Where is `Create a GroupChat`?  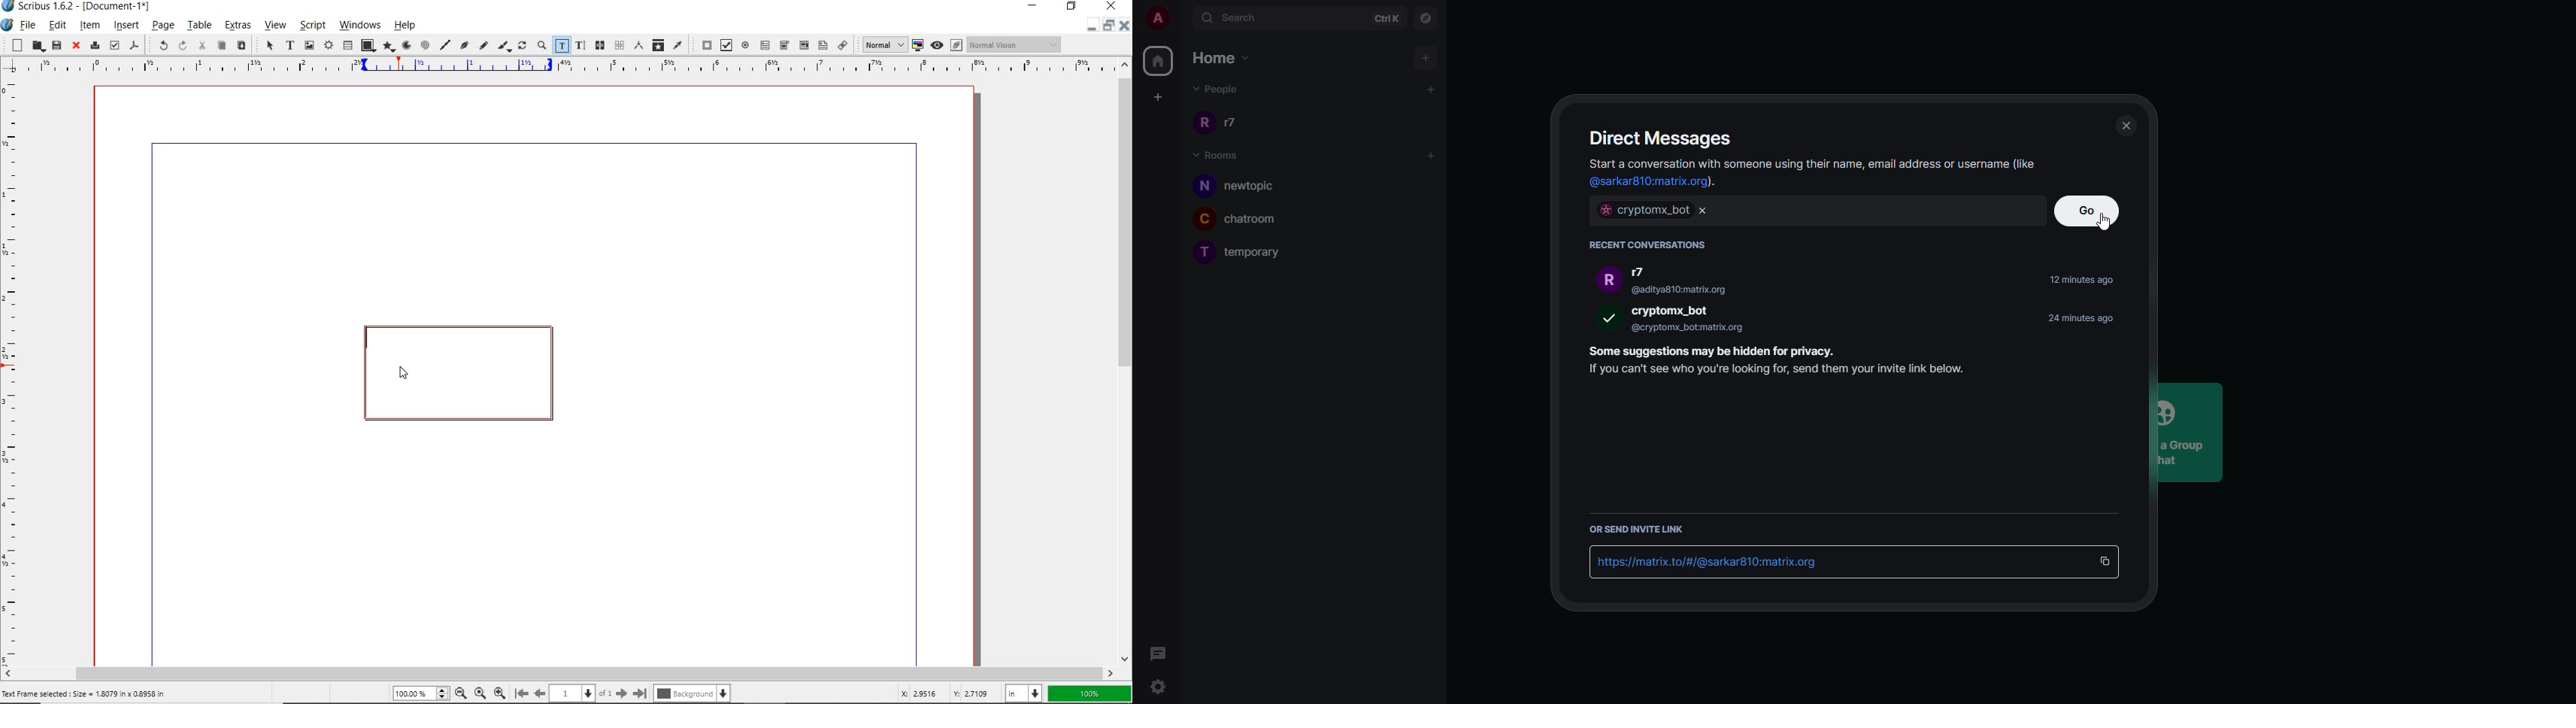
Create a GroupChat is located at coordinates (2187, 430).